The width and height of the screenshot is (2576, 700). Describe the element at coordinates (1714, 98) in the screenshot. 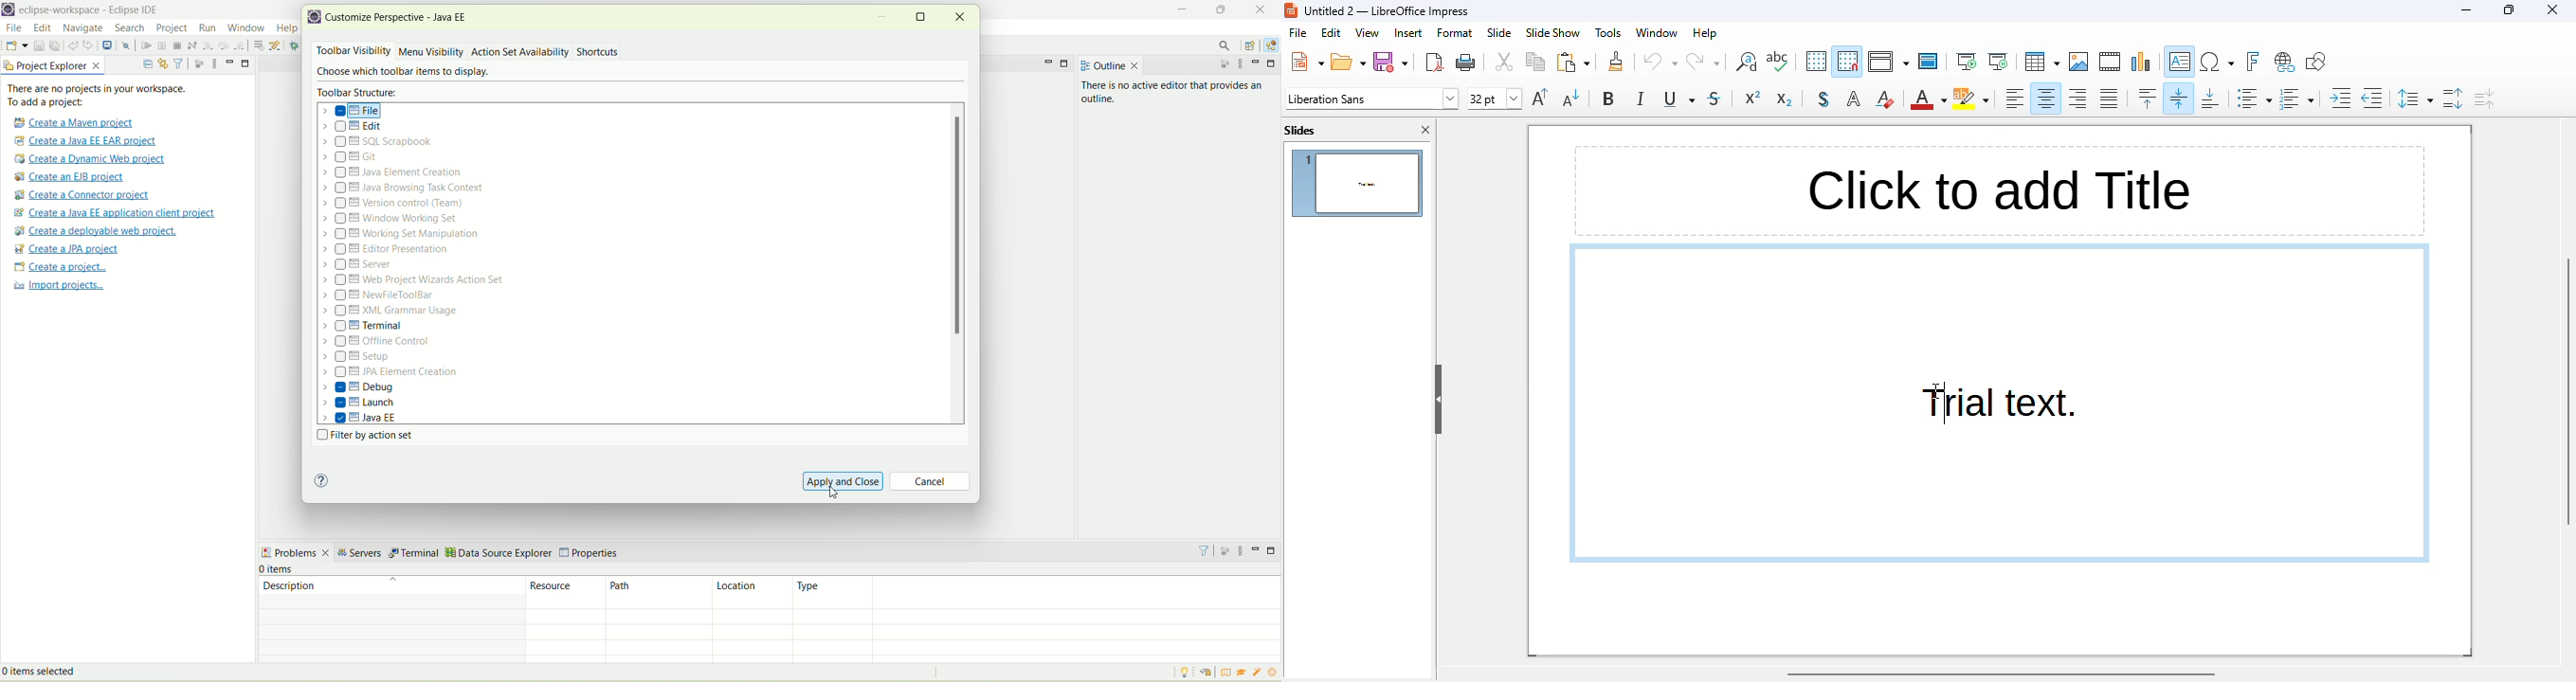

I see `strikethrough` at that location.